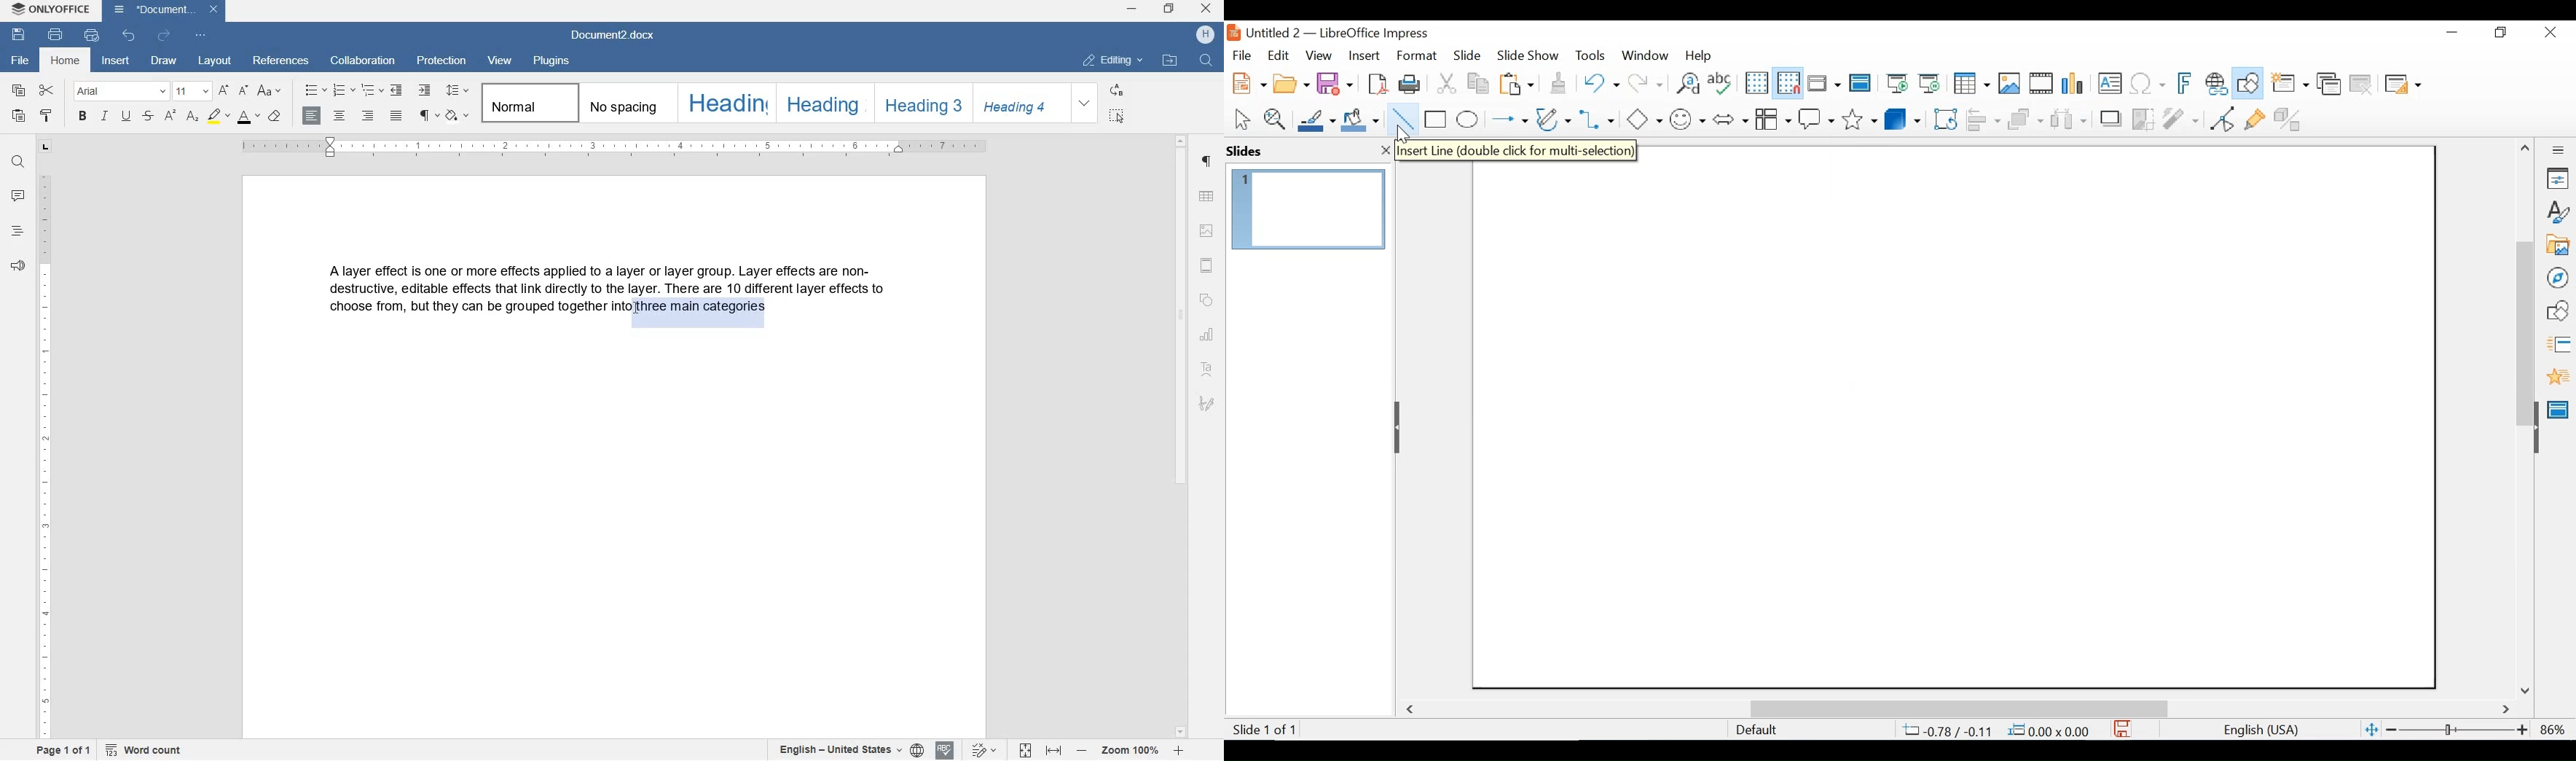 This screenshot has width=2576, height=784. Describe the element at coordinates (18, 117) in the screenshot. I see `paste` at that location.